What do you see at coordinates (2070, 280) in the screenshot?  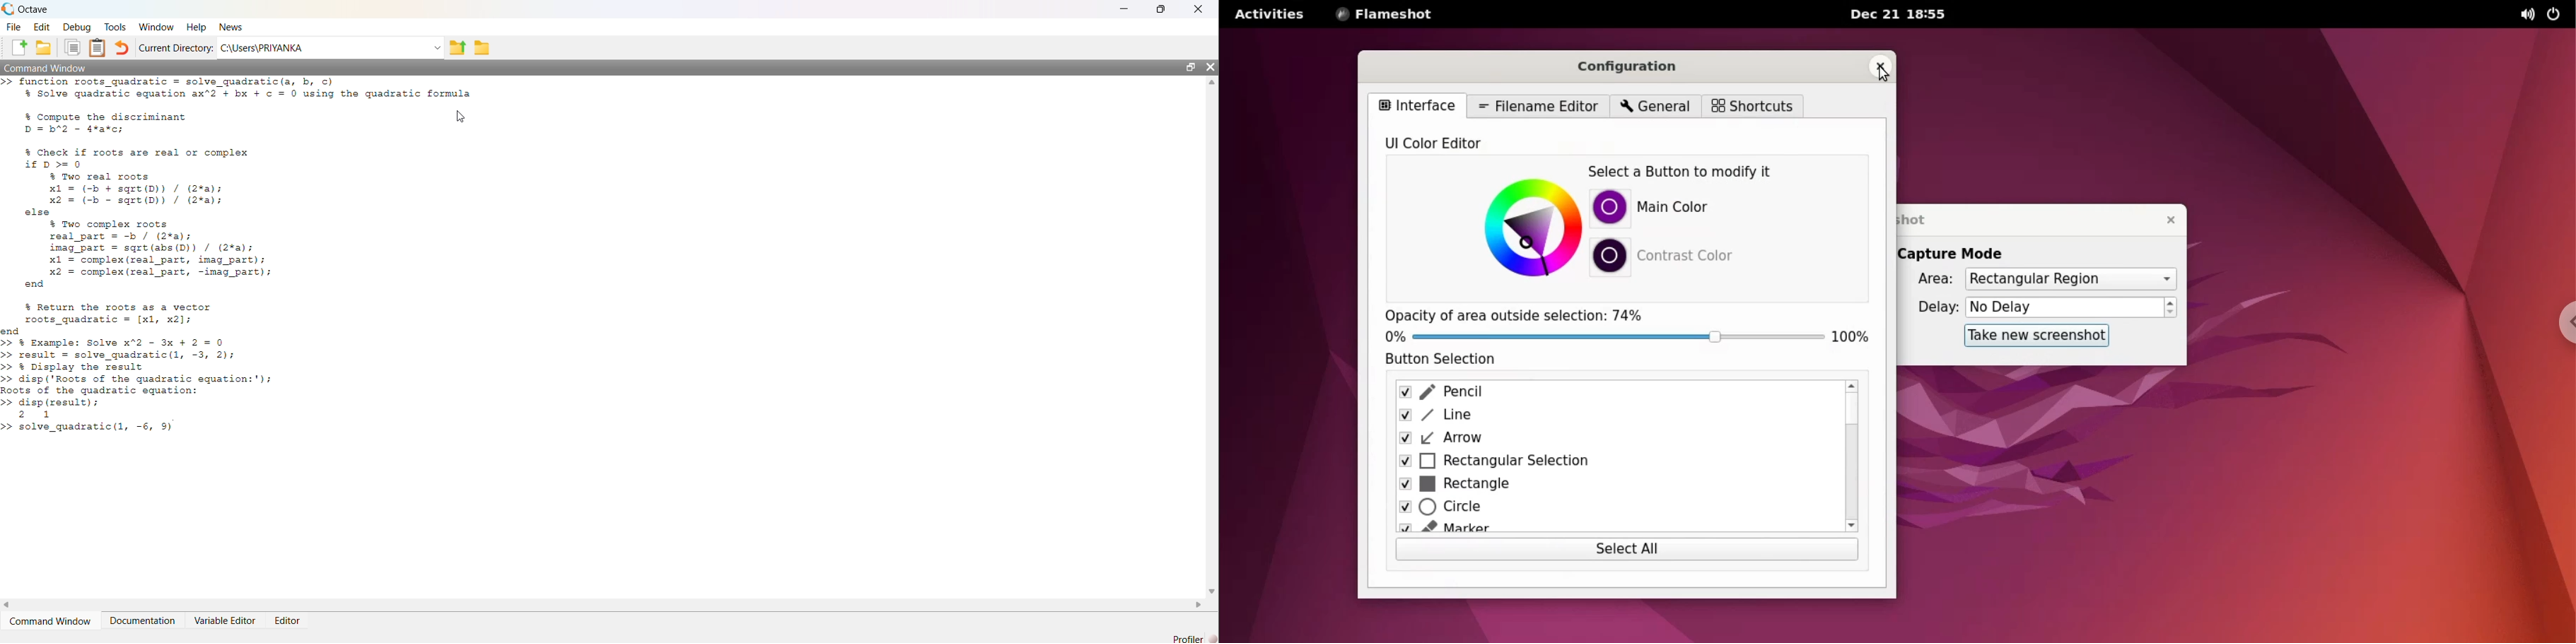 I see `Rectangular Region` at bounding box center [2070, 280].